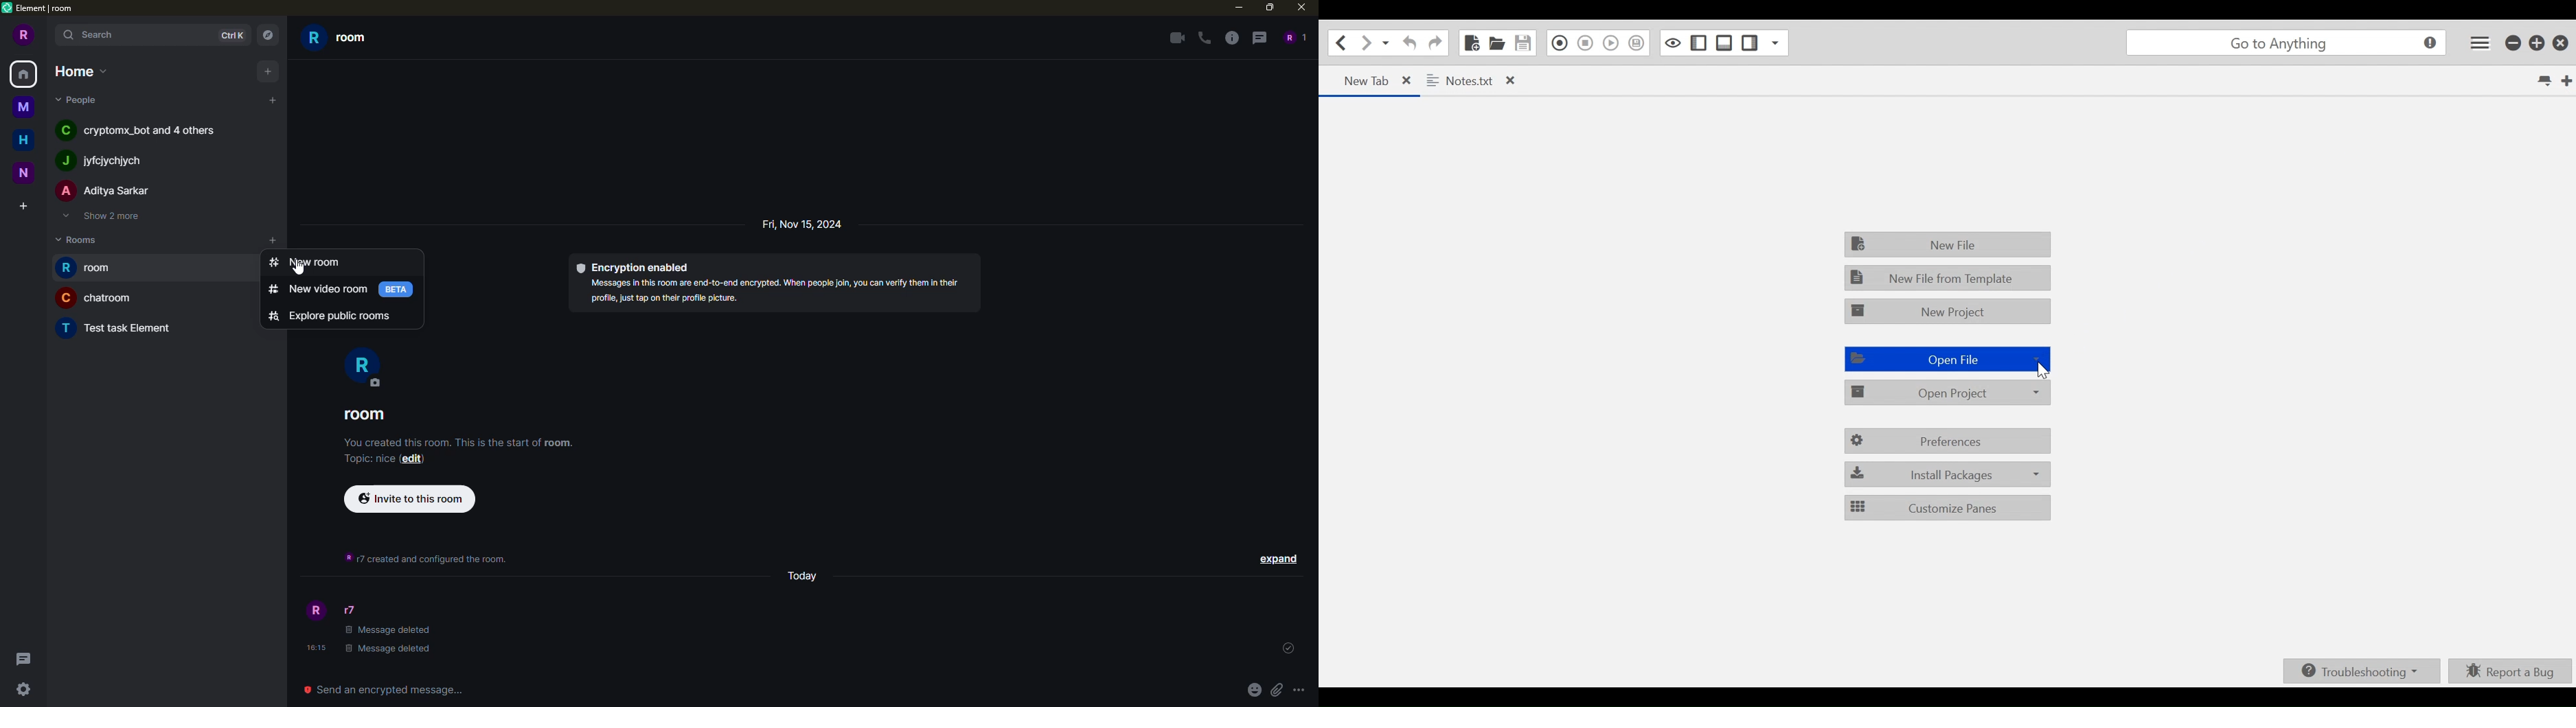  What do you see at coordinates (398, 288) in the screenshot?
I see `beta` at bounding box center [398, 288].